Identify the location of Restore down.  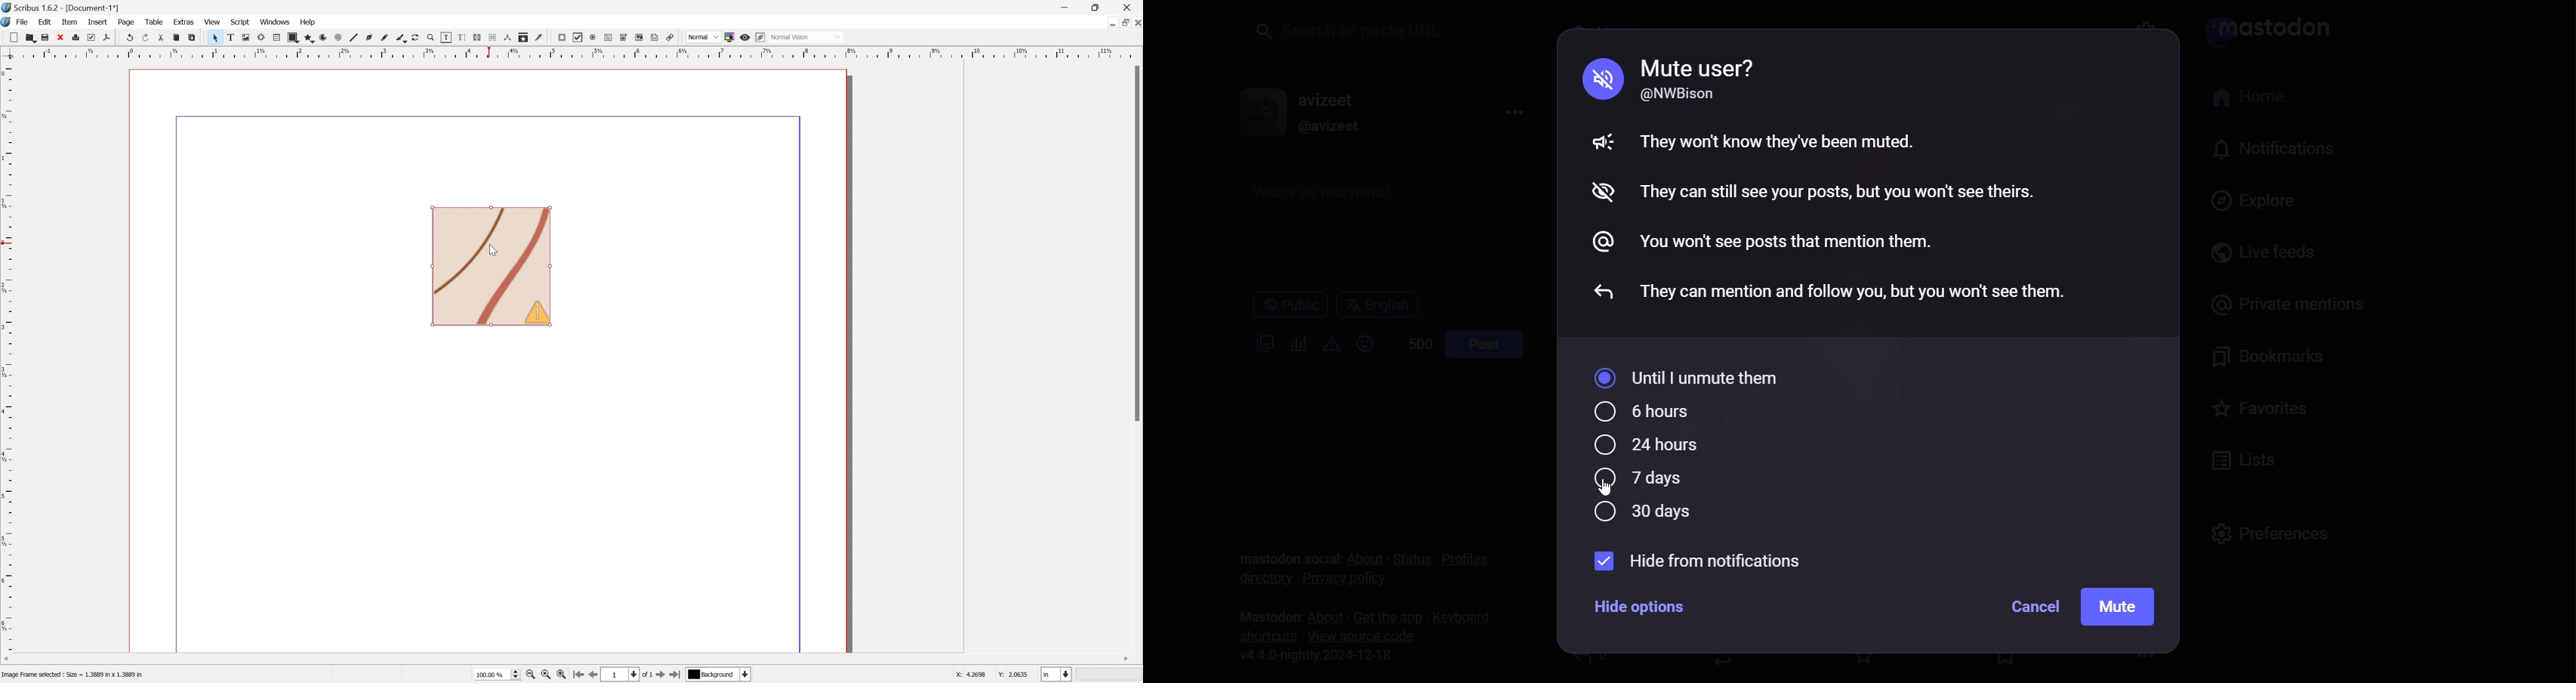
(1121, 24).